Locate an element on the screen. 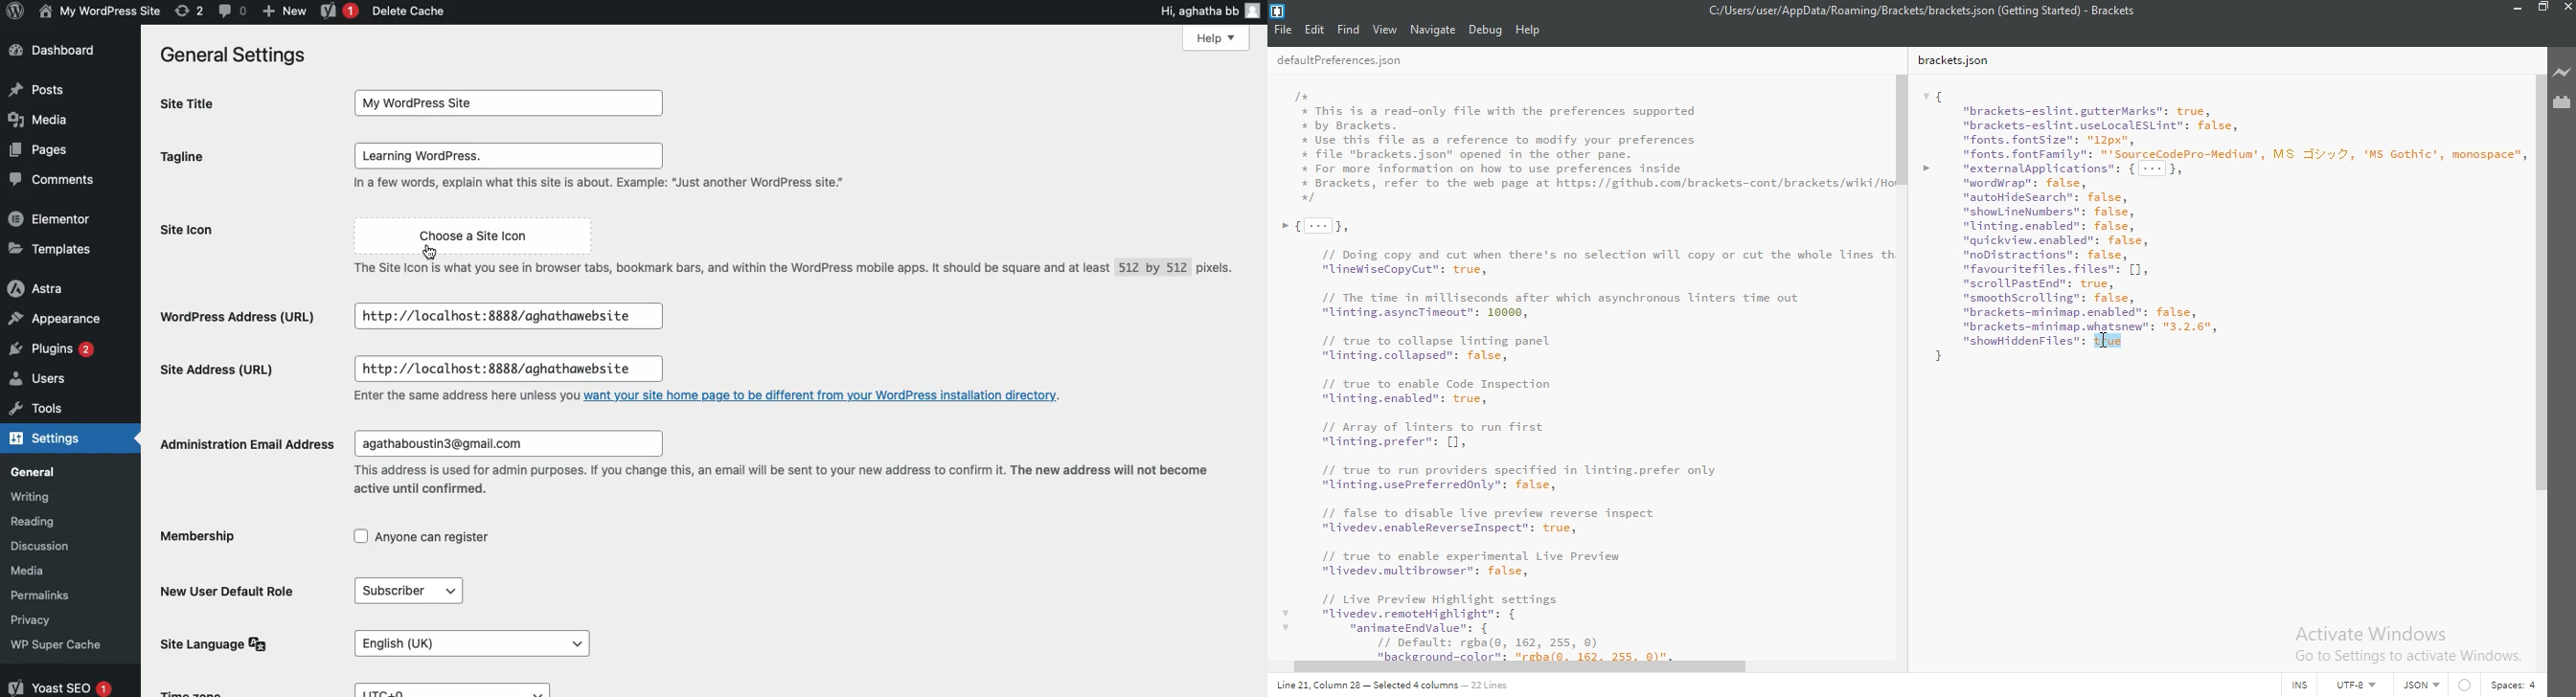 The height and width of the screenshot is (700, 2576). Users is located at coordinates (53, 381).